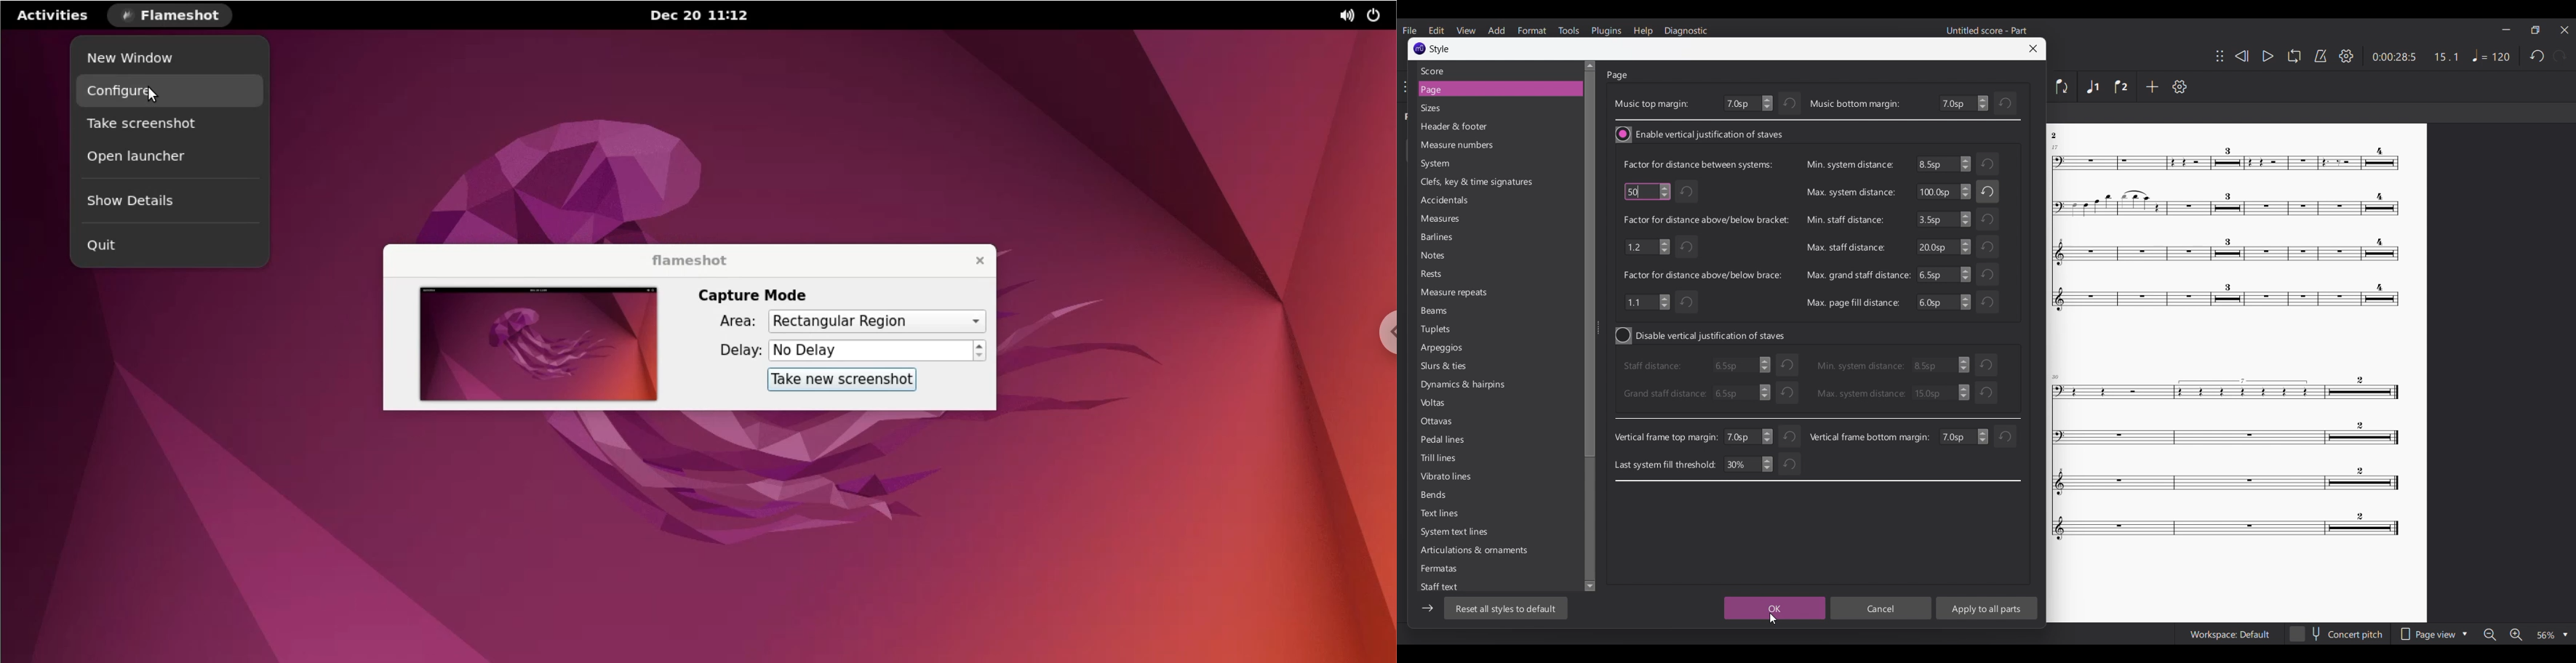 This screenshot has height=672, width=2576. What do you see at coordinates (1858, 274) in the screenshot?
I see `Max. grand staff distance` at bounding box center [1858, 274].